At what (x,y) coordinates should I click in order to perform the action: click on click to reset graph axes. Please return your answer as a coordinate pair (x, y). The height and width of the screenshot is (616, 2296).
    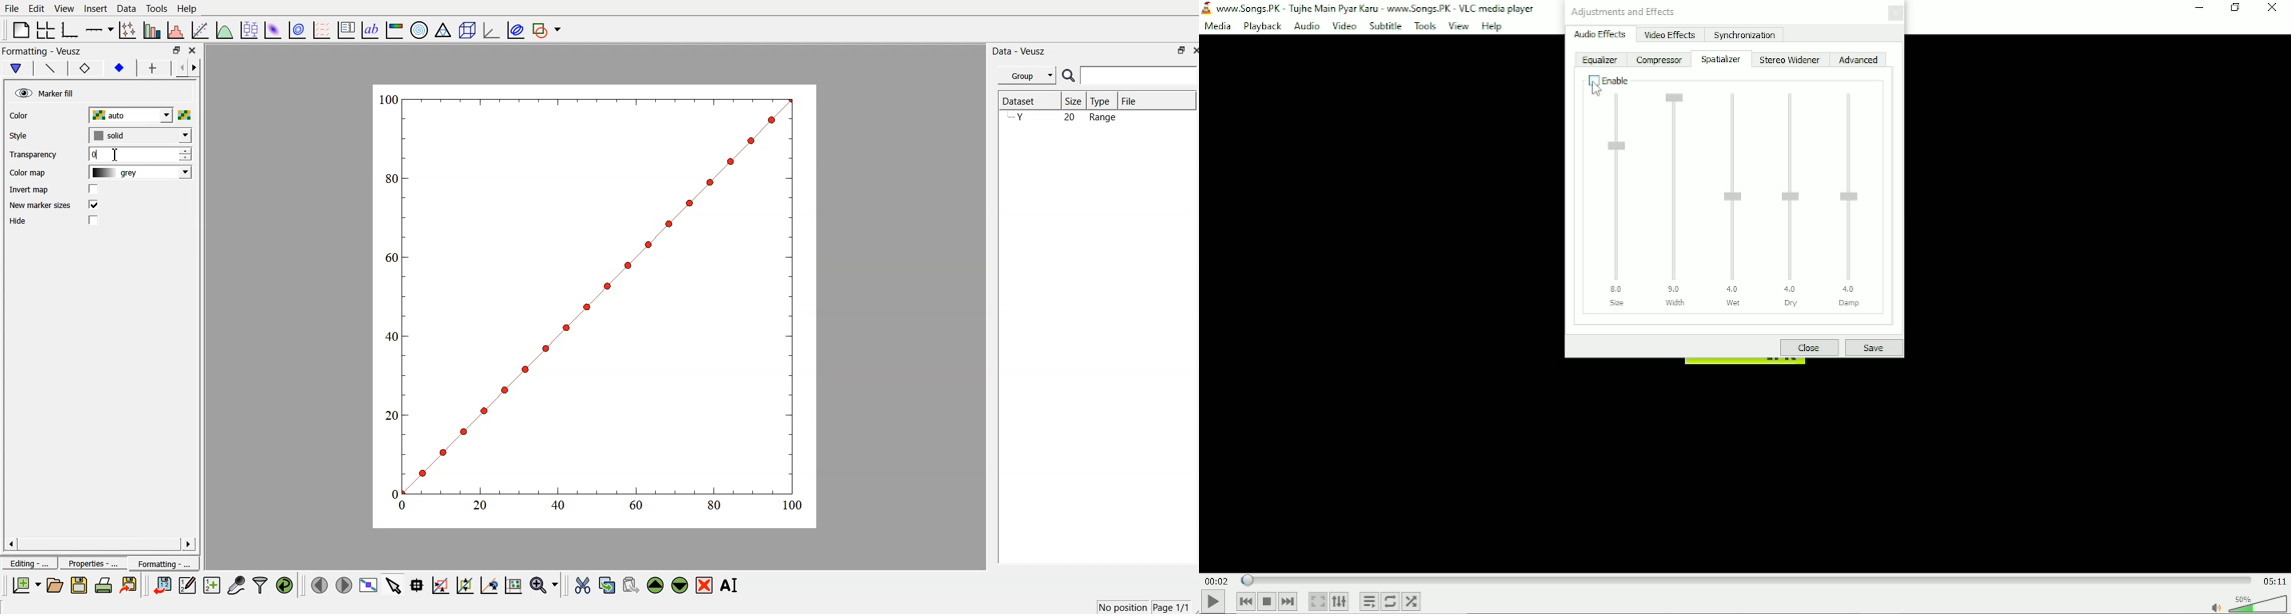
    Looking at the image, I should click on (514, 584).